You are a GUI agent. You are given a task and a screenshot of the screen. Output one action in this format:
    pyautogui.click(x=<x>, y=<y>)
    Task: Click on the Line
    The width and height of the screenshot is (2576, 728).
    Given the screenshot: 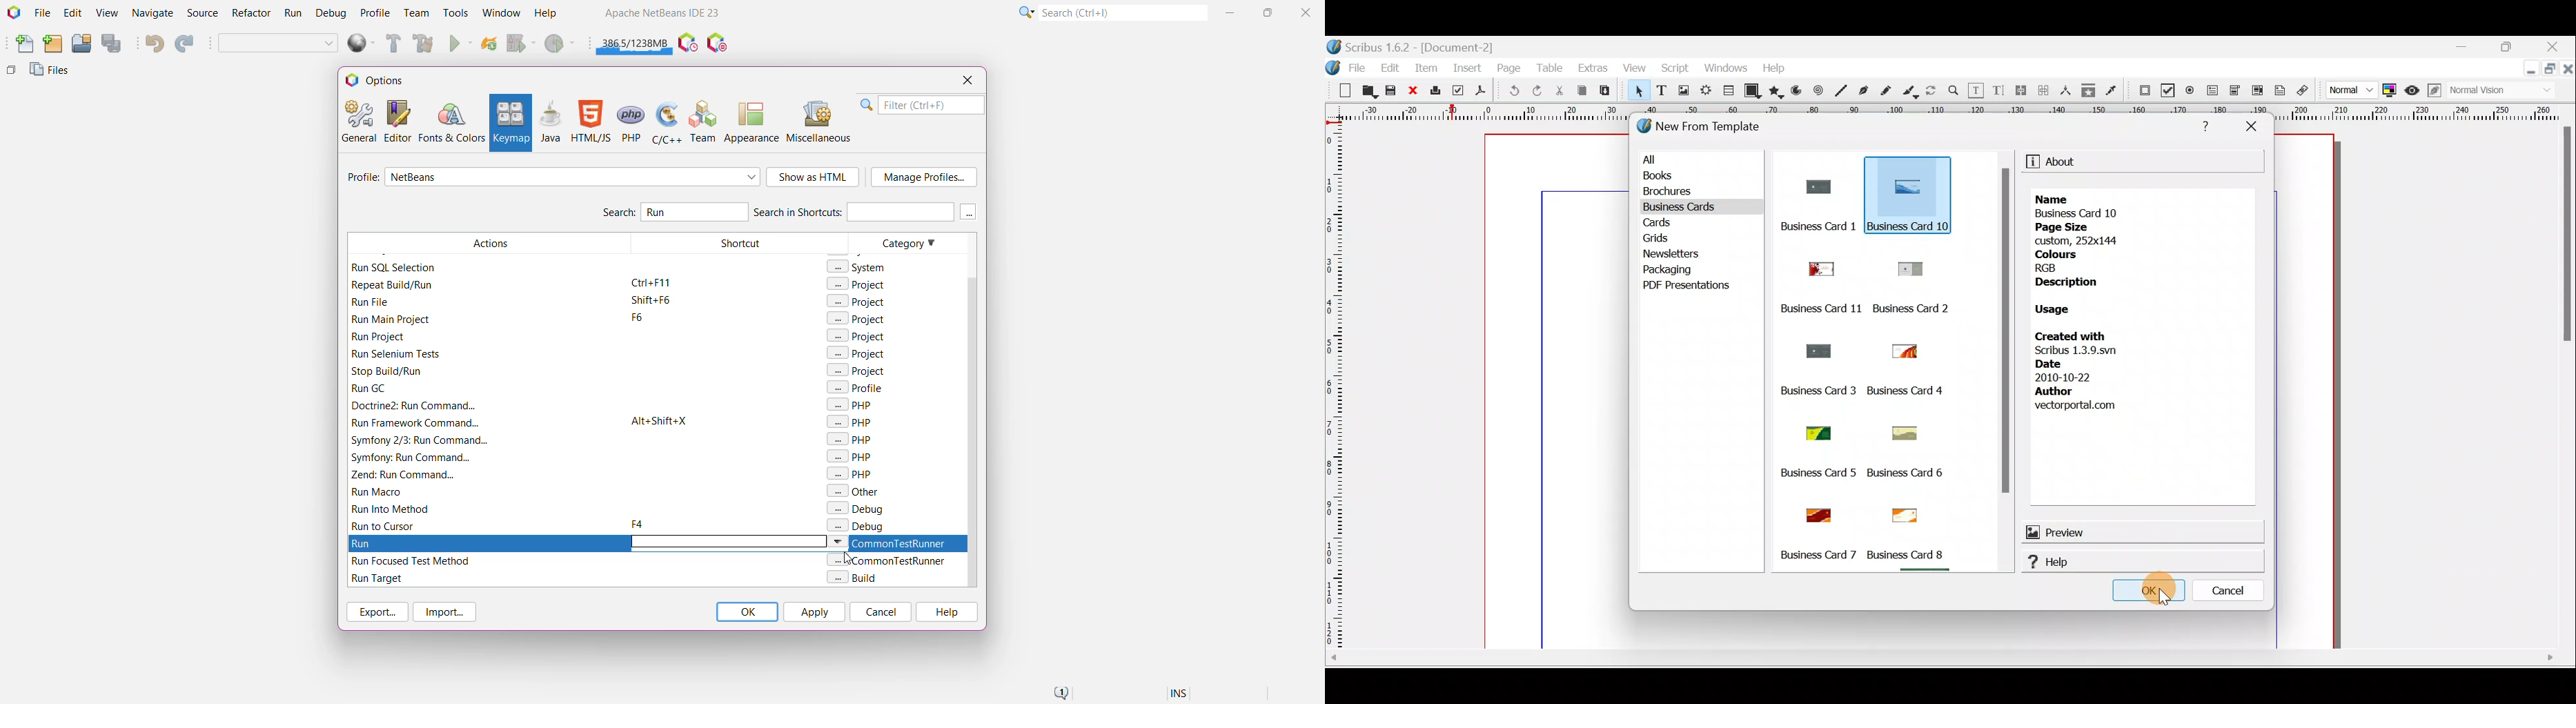 What is the action you would take?
    pyautogui.click(x=1840, y=91)
    